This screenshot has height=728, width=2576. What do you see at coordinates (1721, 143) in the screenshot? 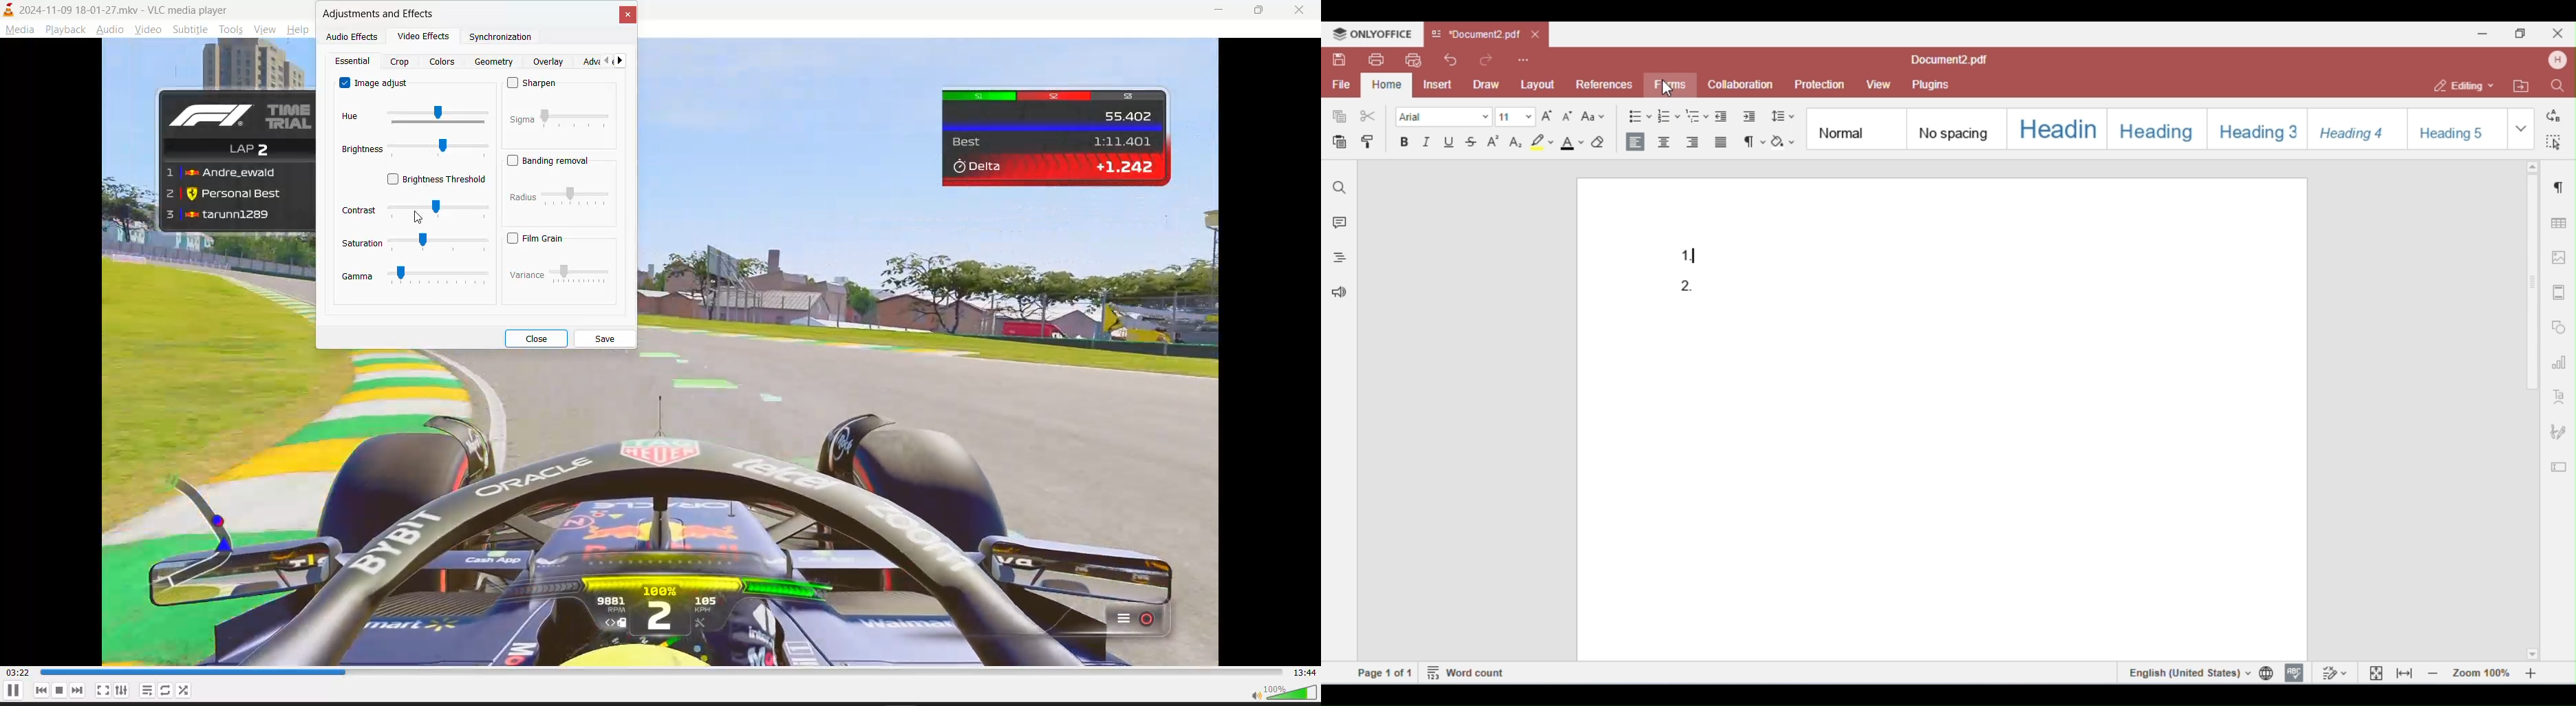
I see `justified` at bounding box center [1721, 143].